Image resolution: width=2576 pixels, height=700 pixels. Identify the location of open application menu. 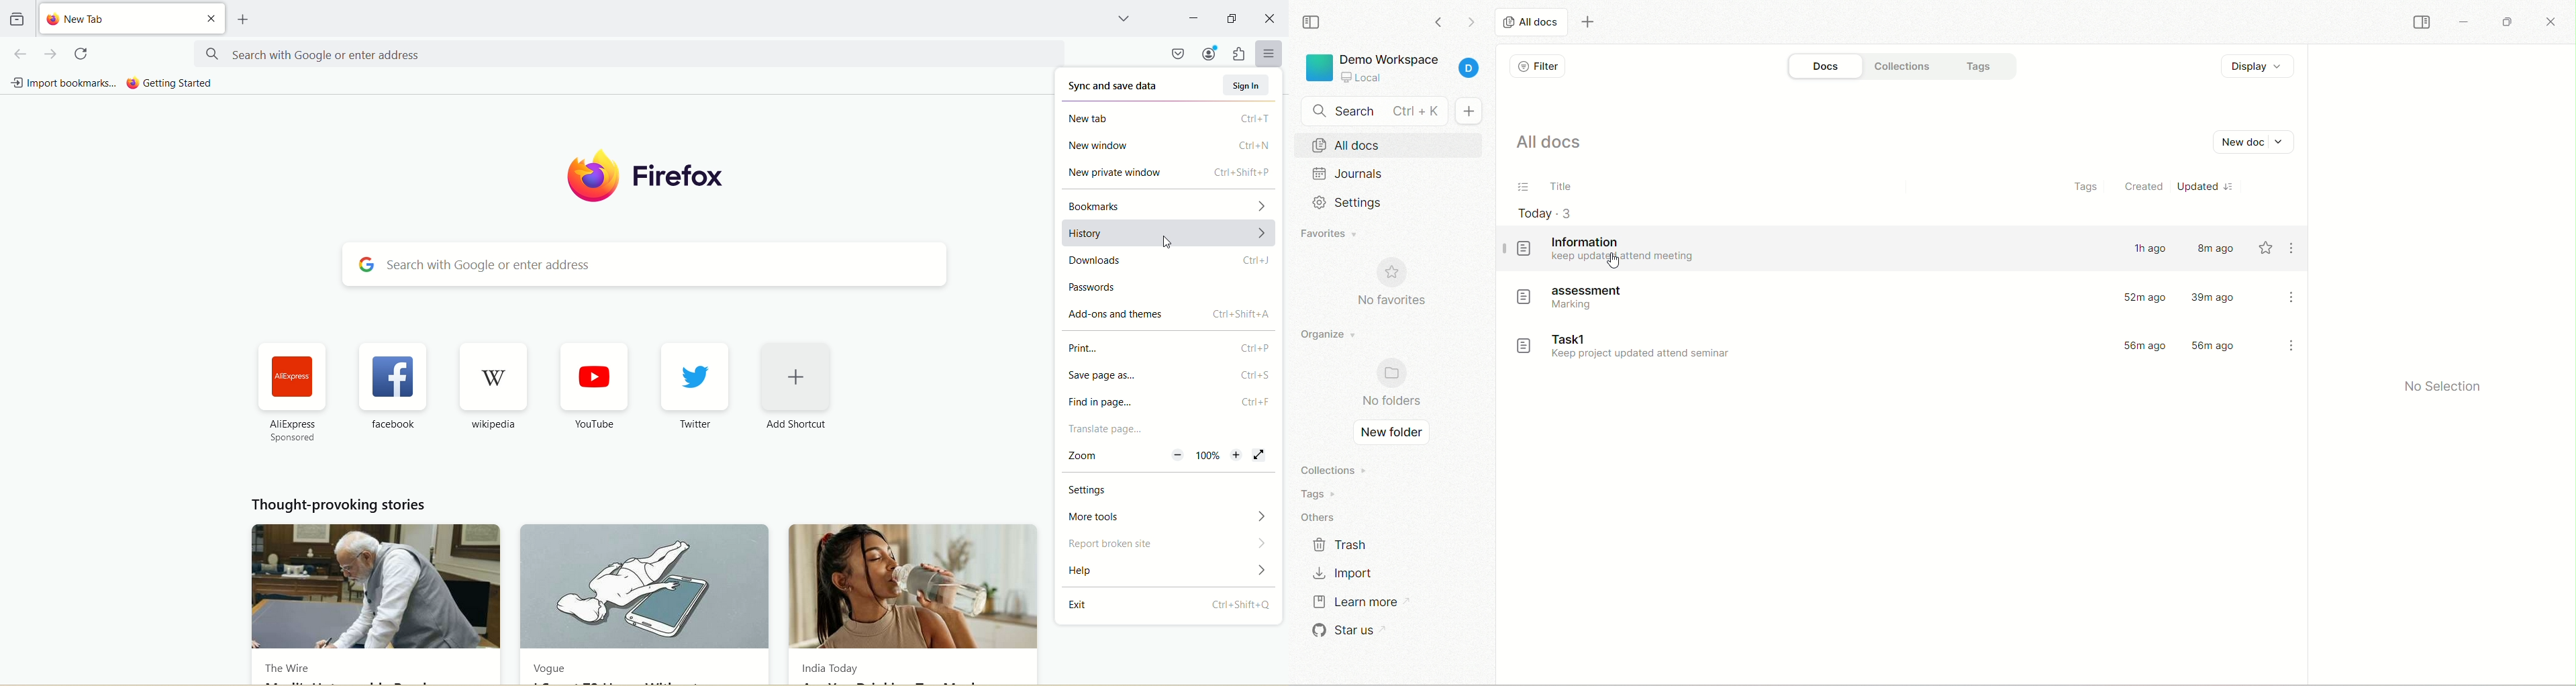
(1268, 53).